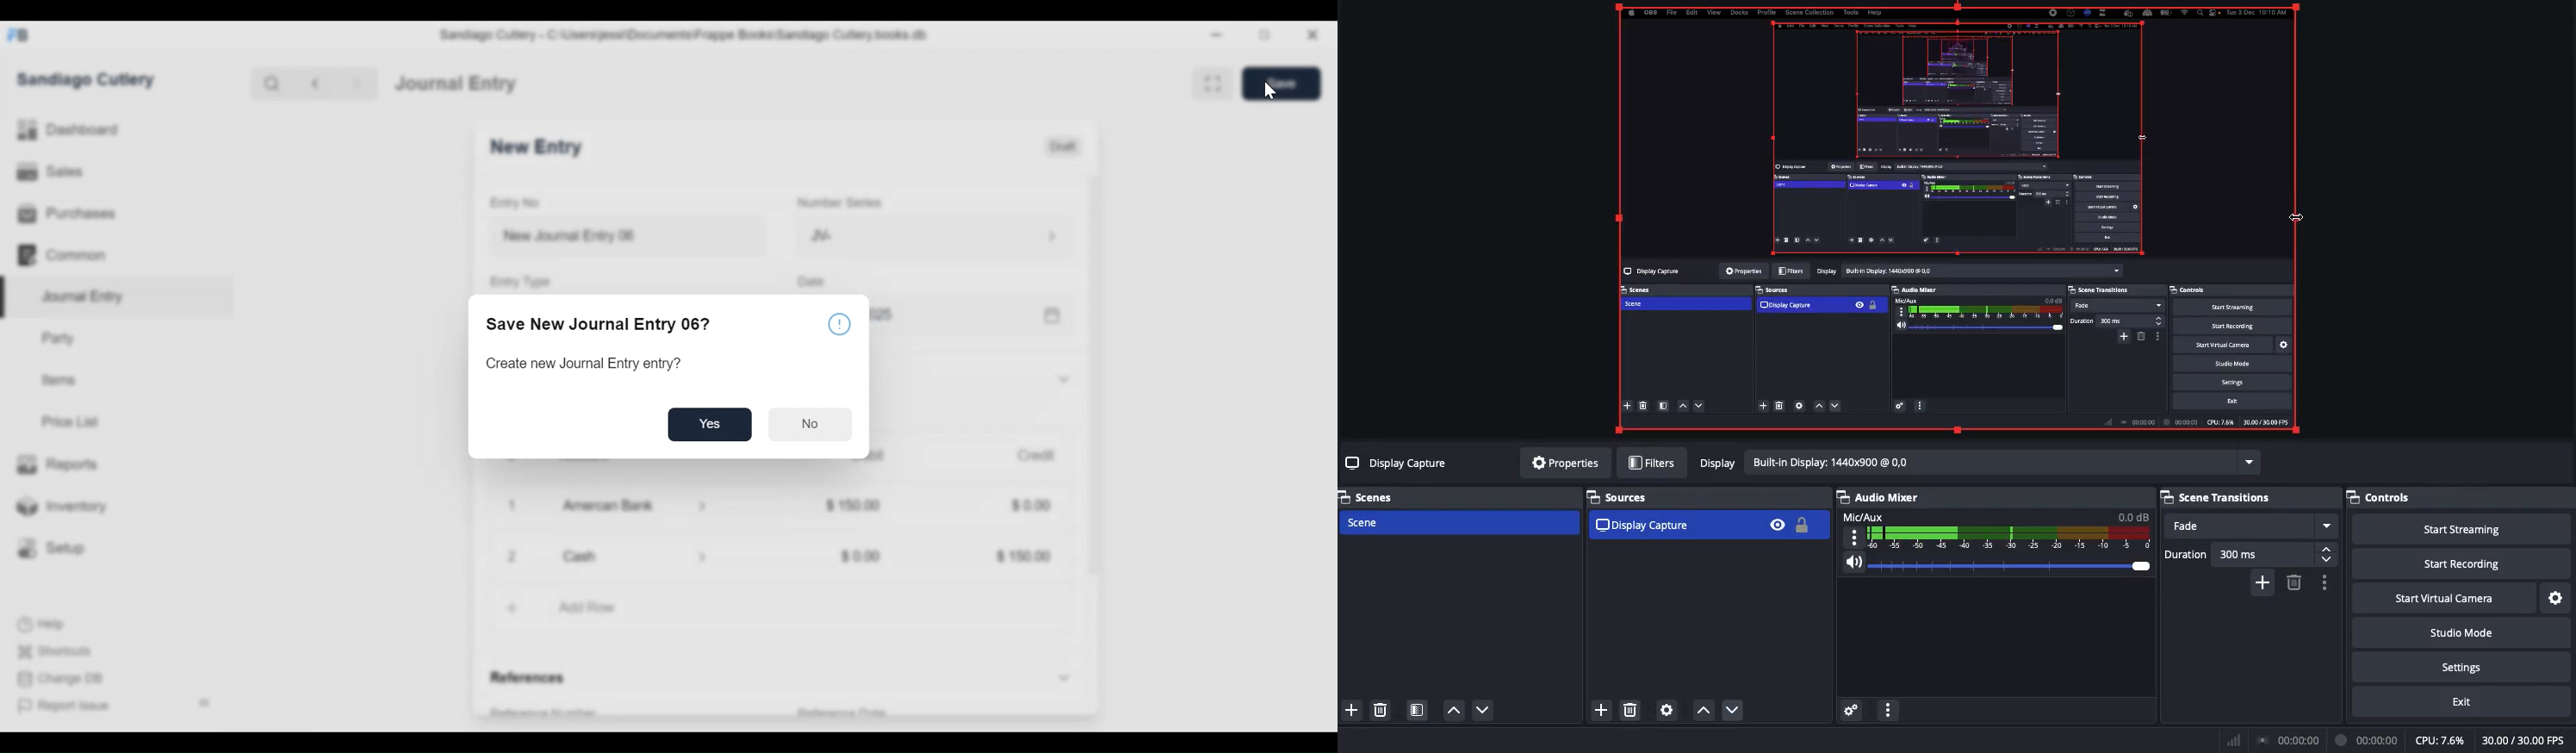 The height and width of the screenshot is (756, 2576). What do you see at coordinates (1666, 711) in the screenshot?
I see `Source properties` at bounding box center [1666, 711].